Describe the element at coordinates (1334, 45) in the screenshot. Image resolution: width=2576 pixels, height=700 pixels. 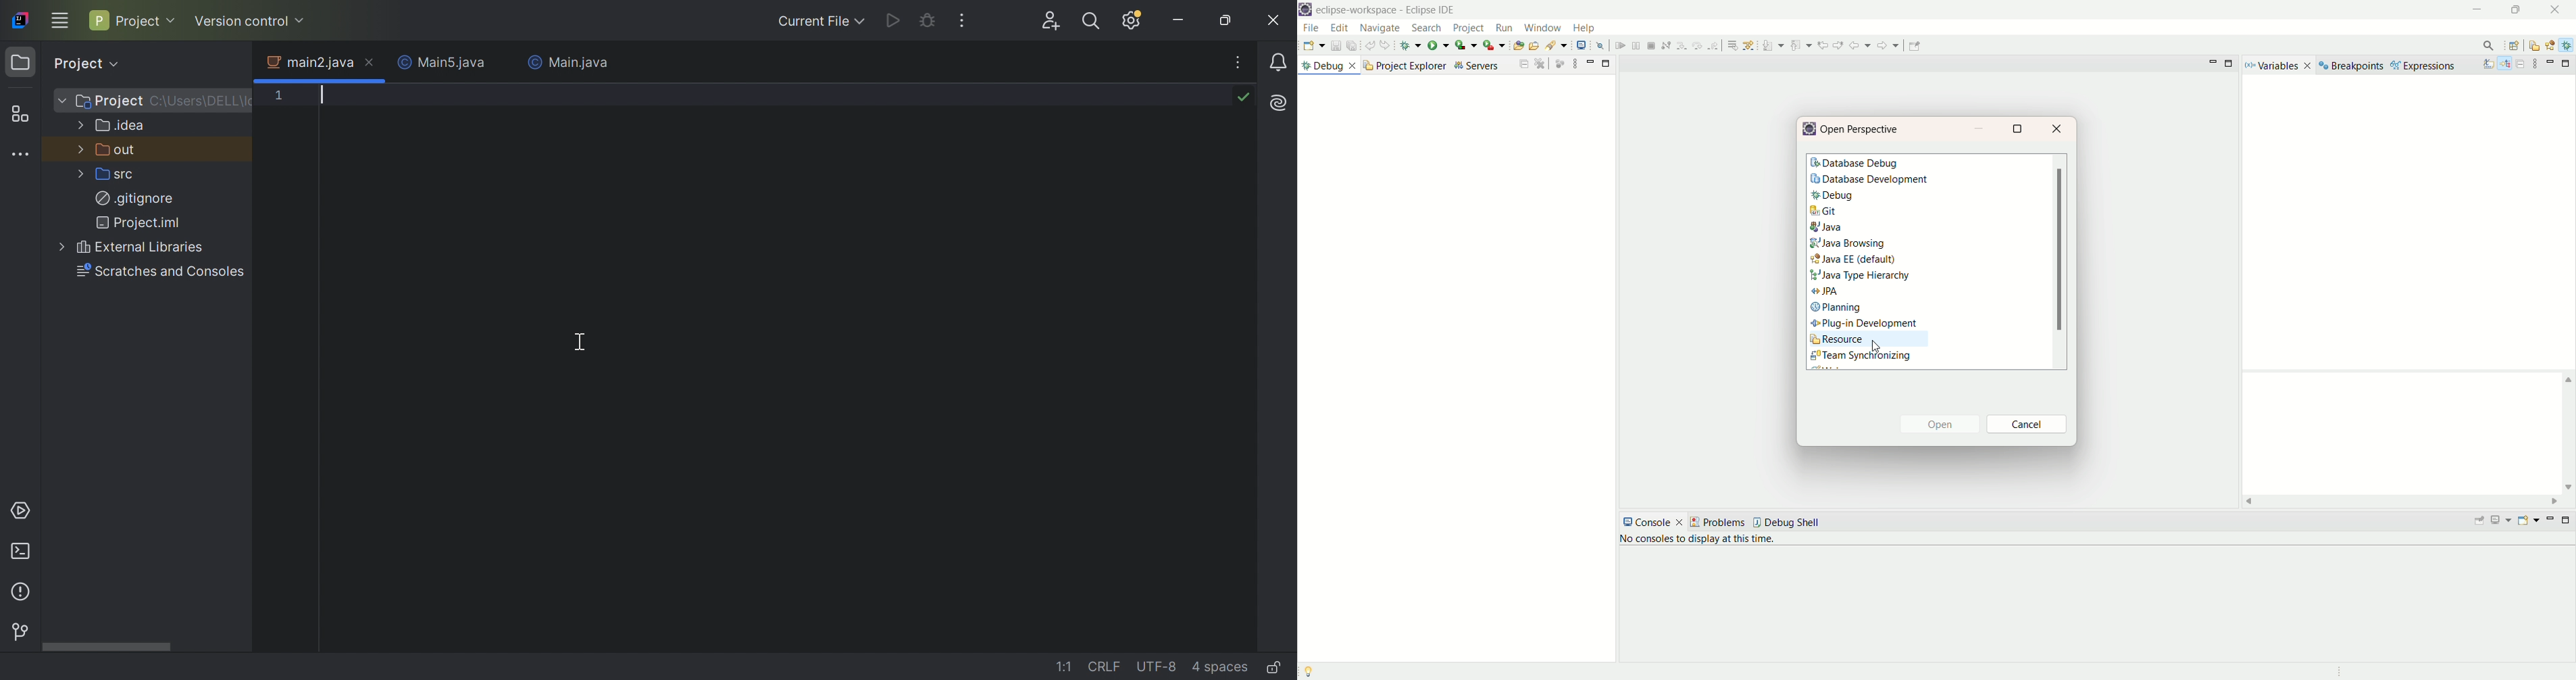
I see `save` at that location.